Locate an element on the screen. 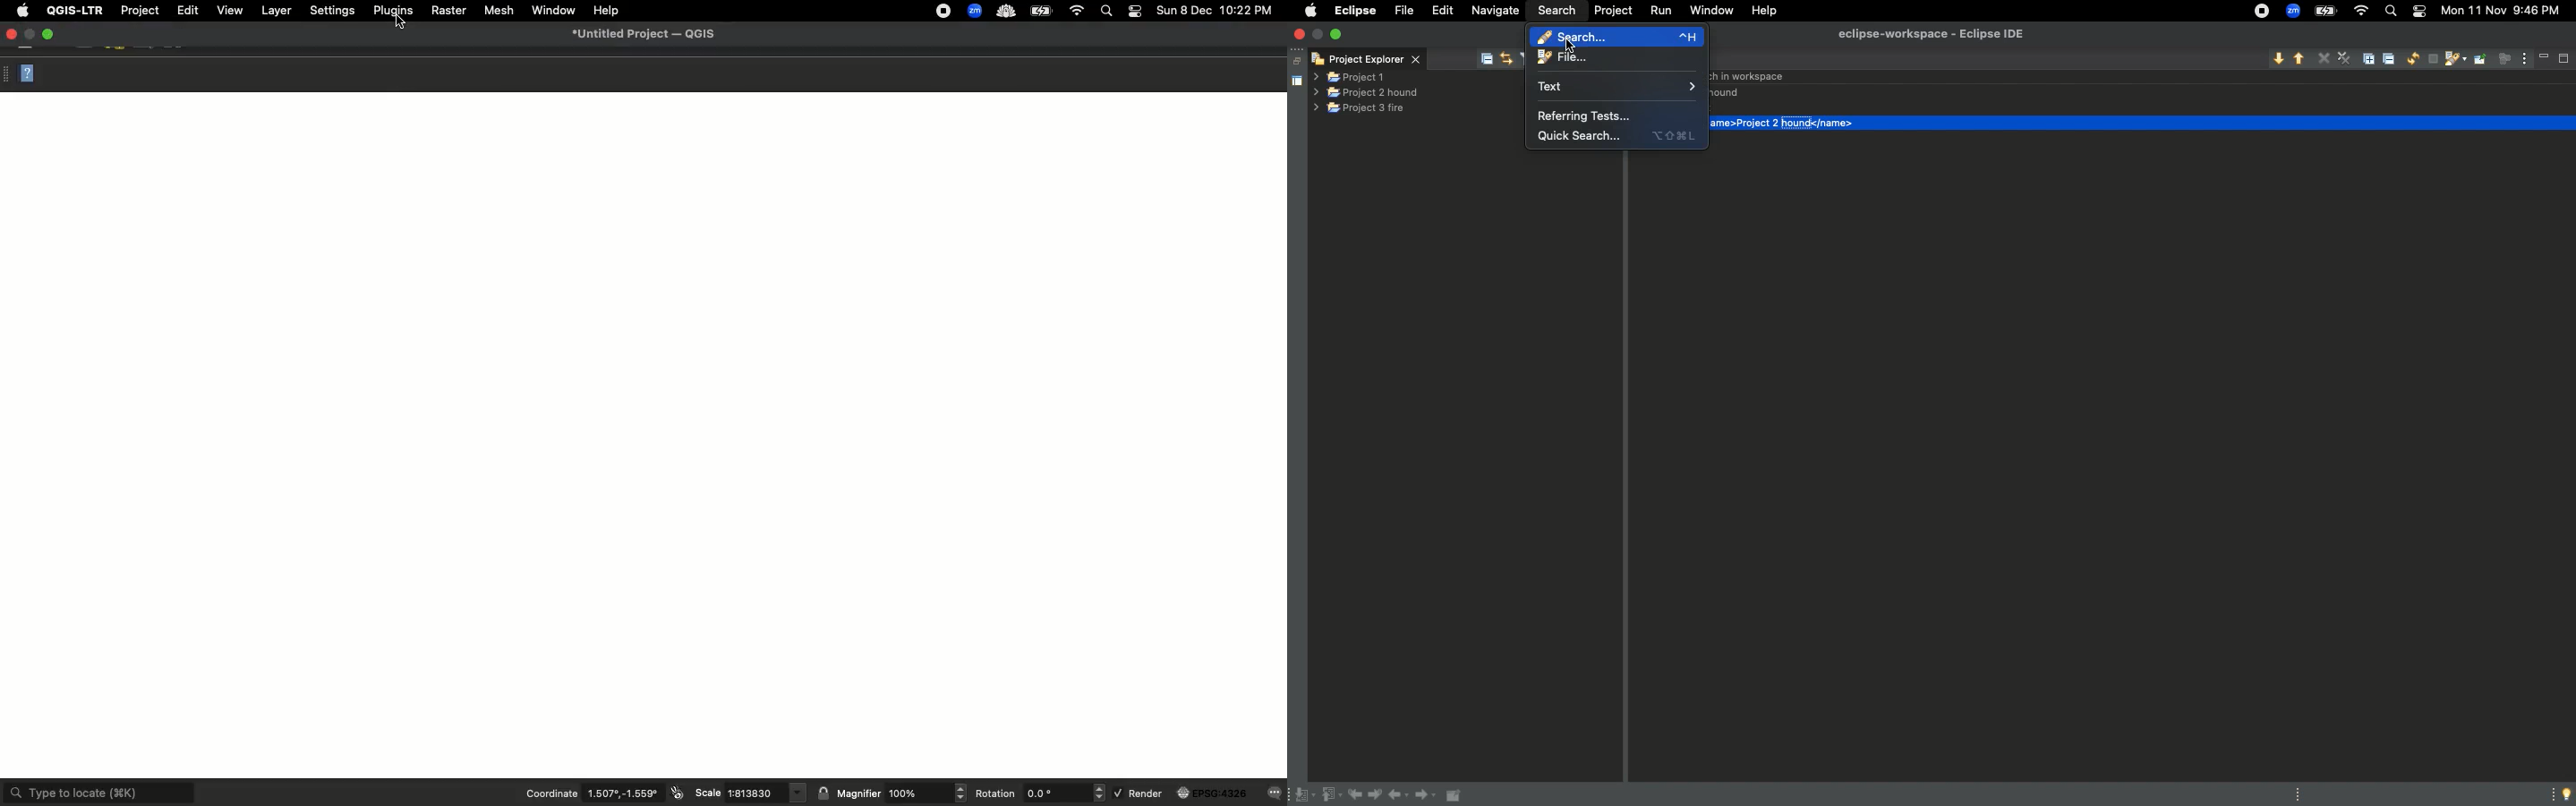  Help is located at coordinates (1770, 12).